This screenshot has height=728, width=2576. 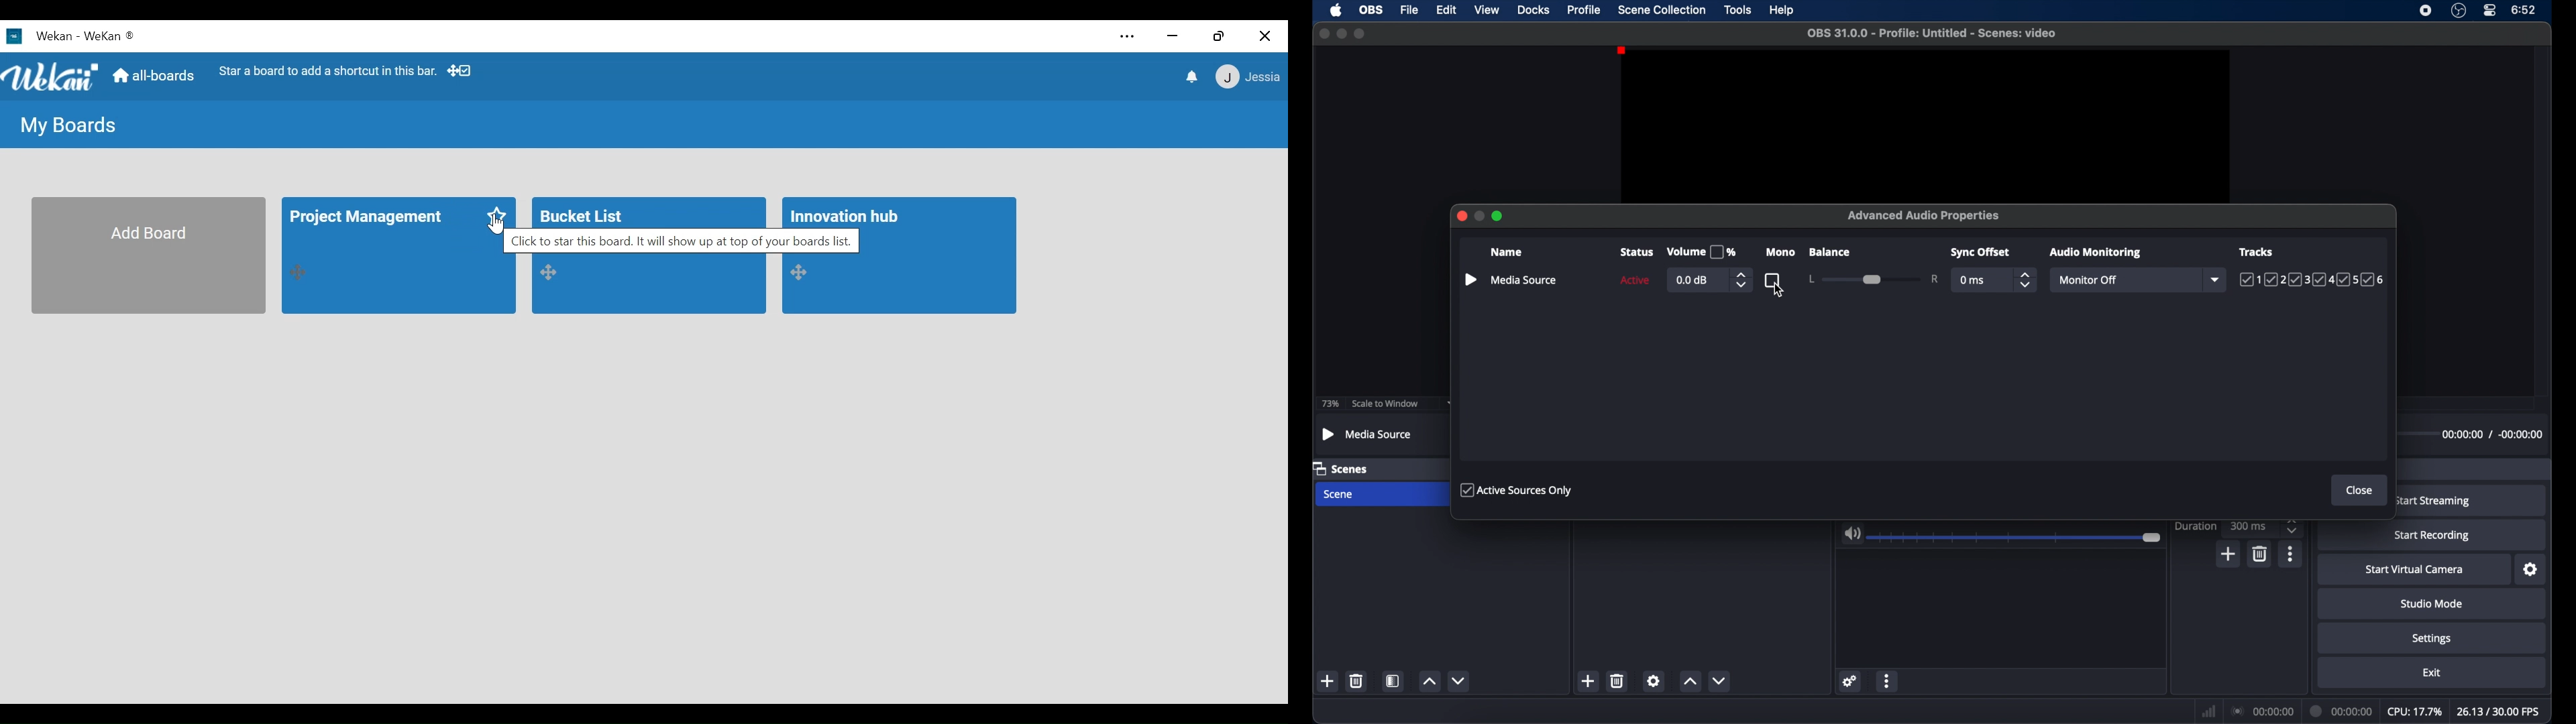 I want to click on help, so click(x=1782, y=11).